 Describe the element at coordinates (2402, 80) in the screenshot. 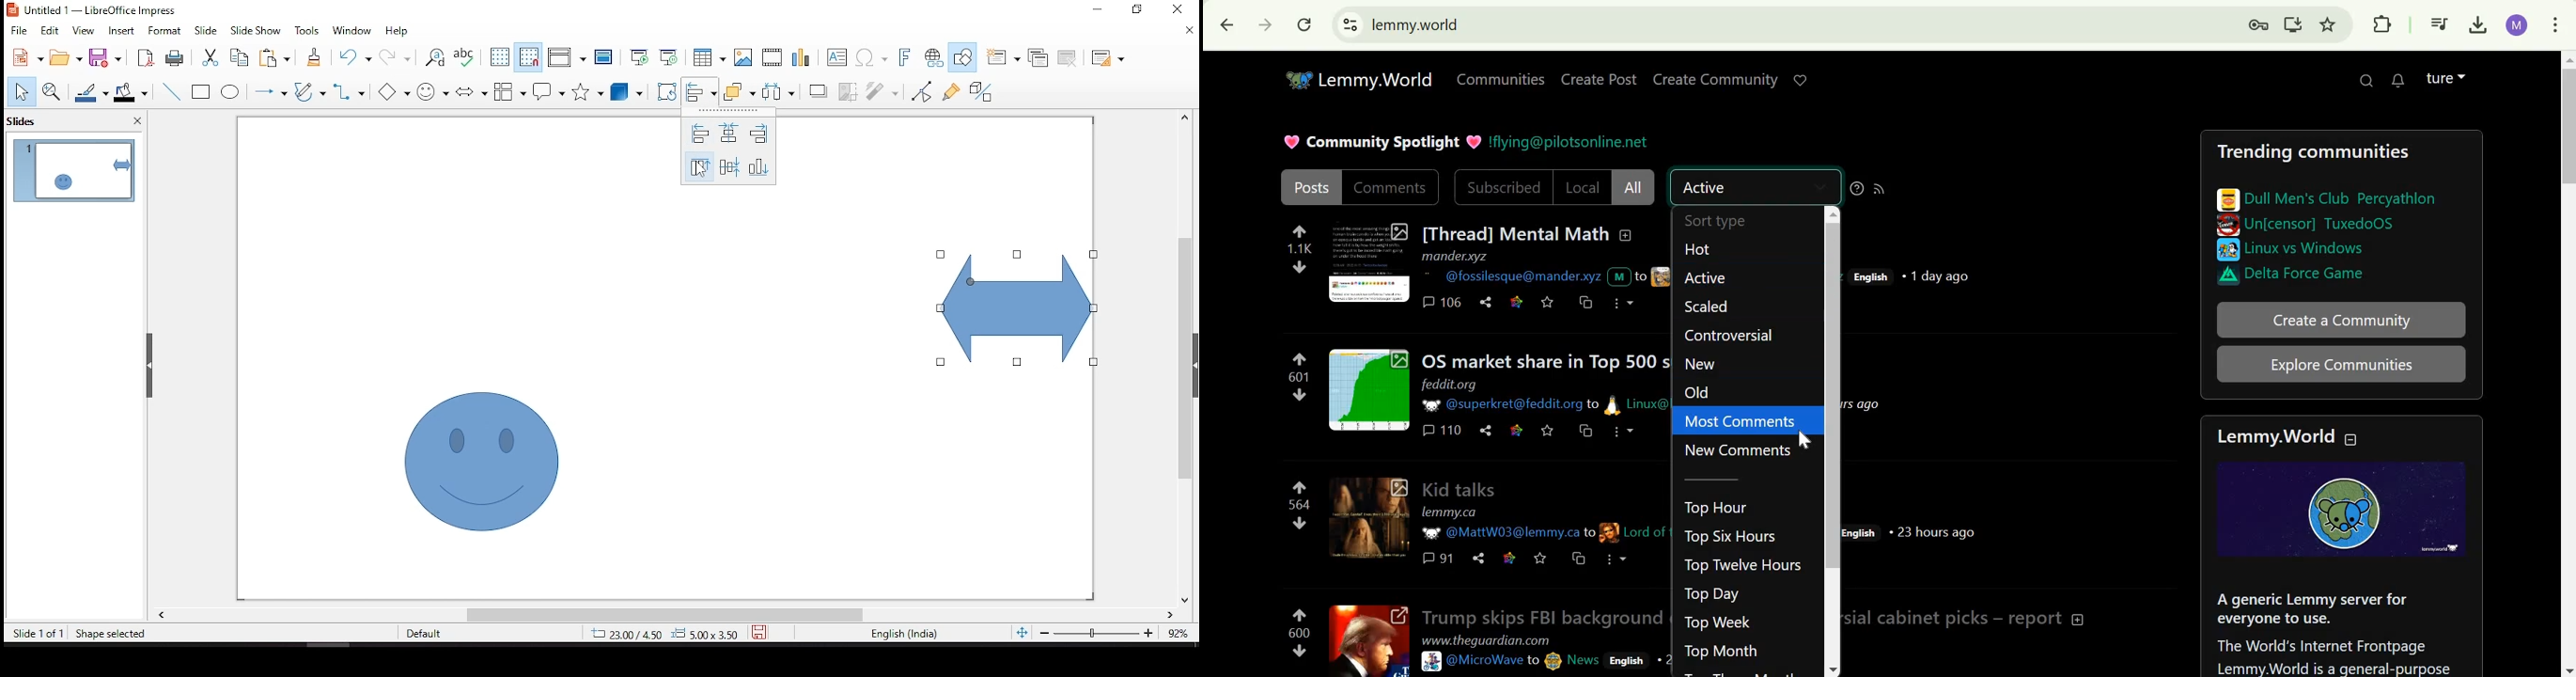

I see `0 unread messages` at that location.